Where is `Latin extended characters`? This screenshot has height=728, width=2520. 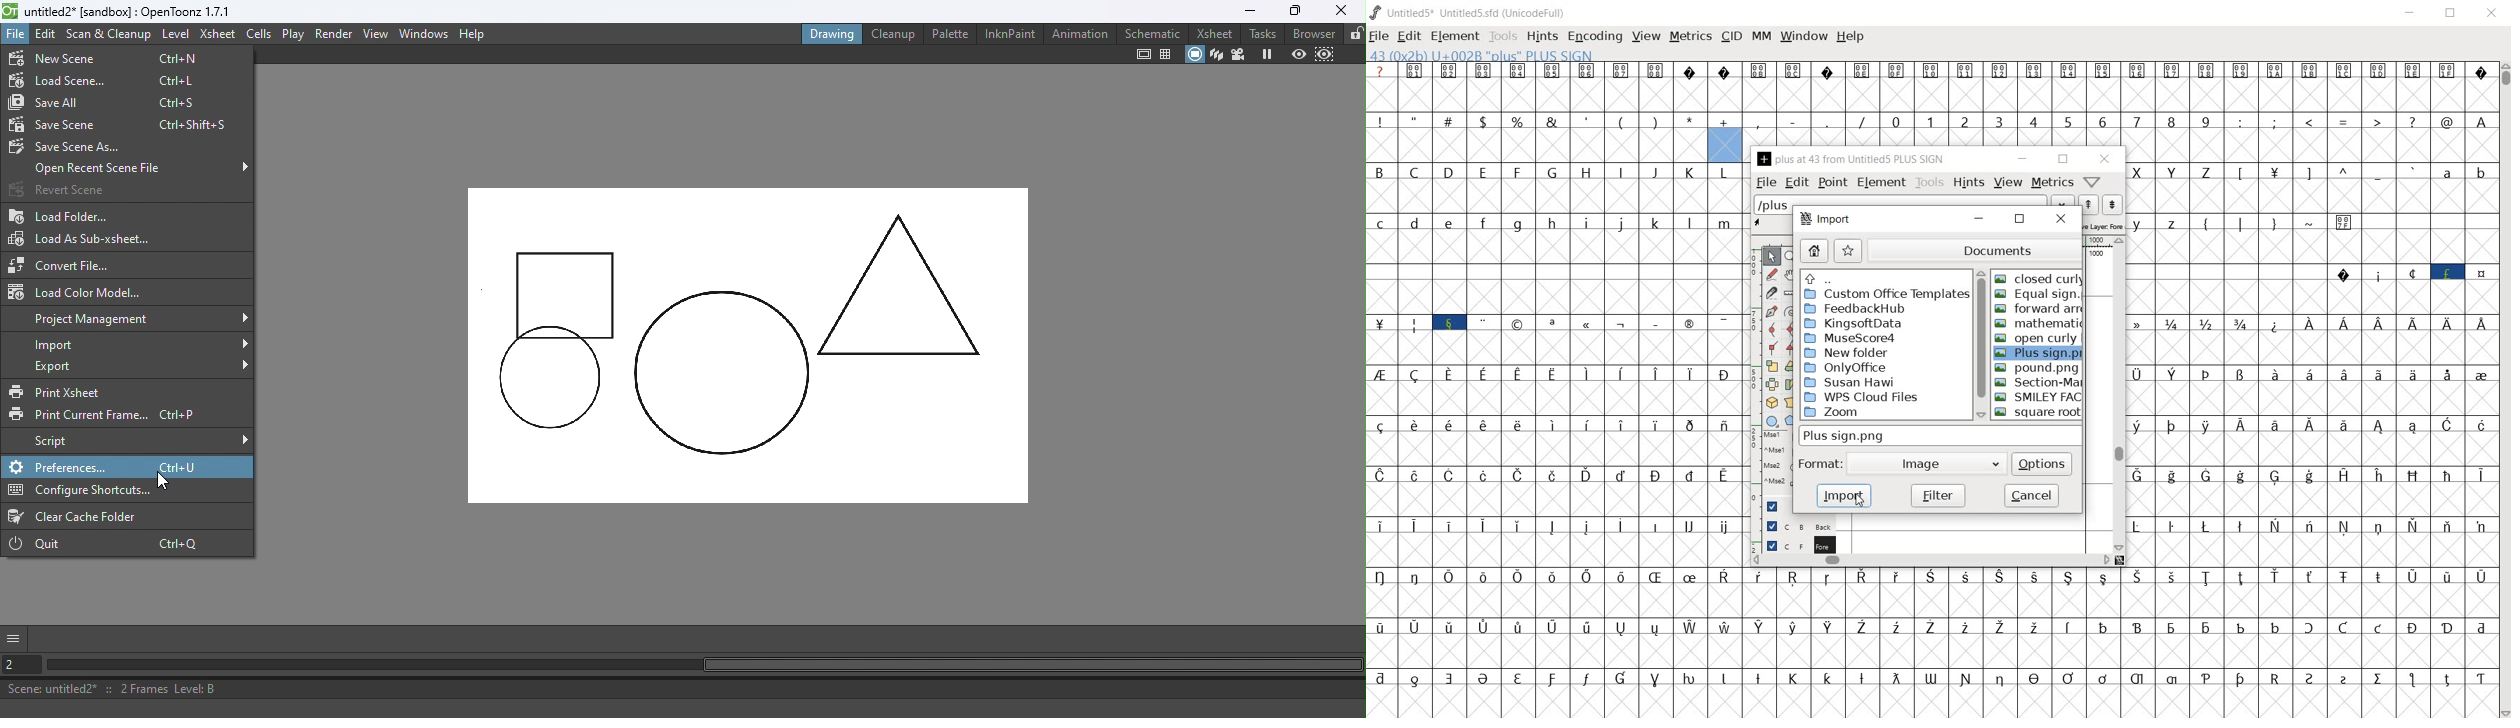
Latin extended characters is located at coordinates (2360, 442).